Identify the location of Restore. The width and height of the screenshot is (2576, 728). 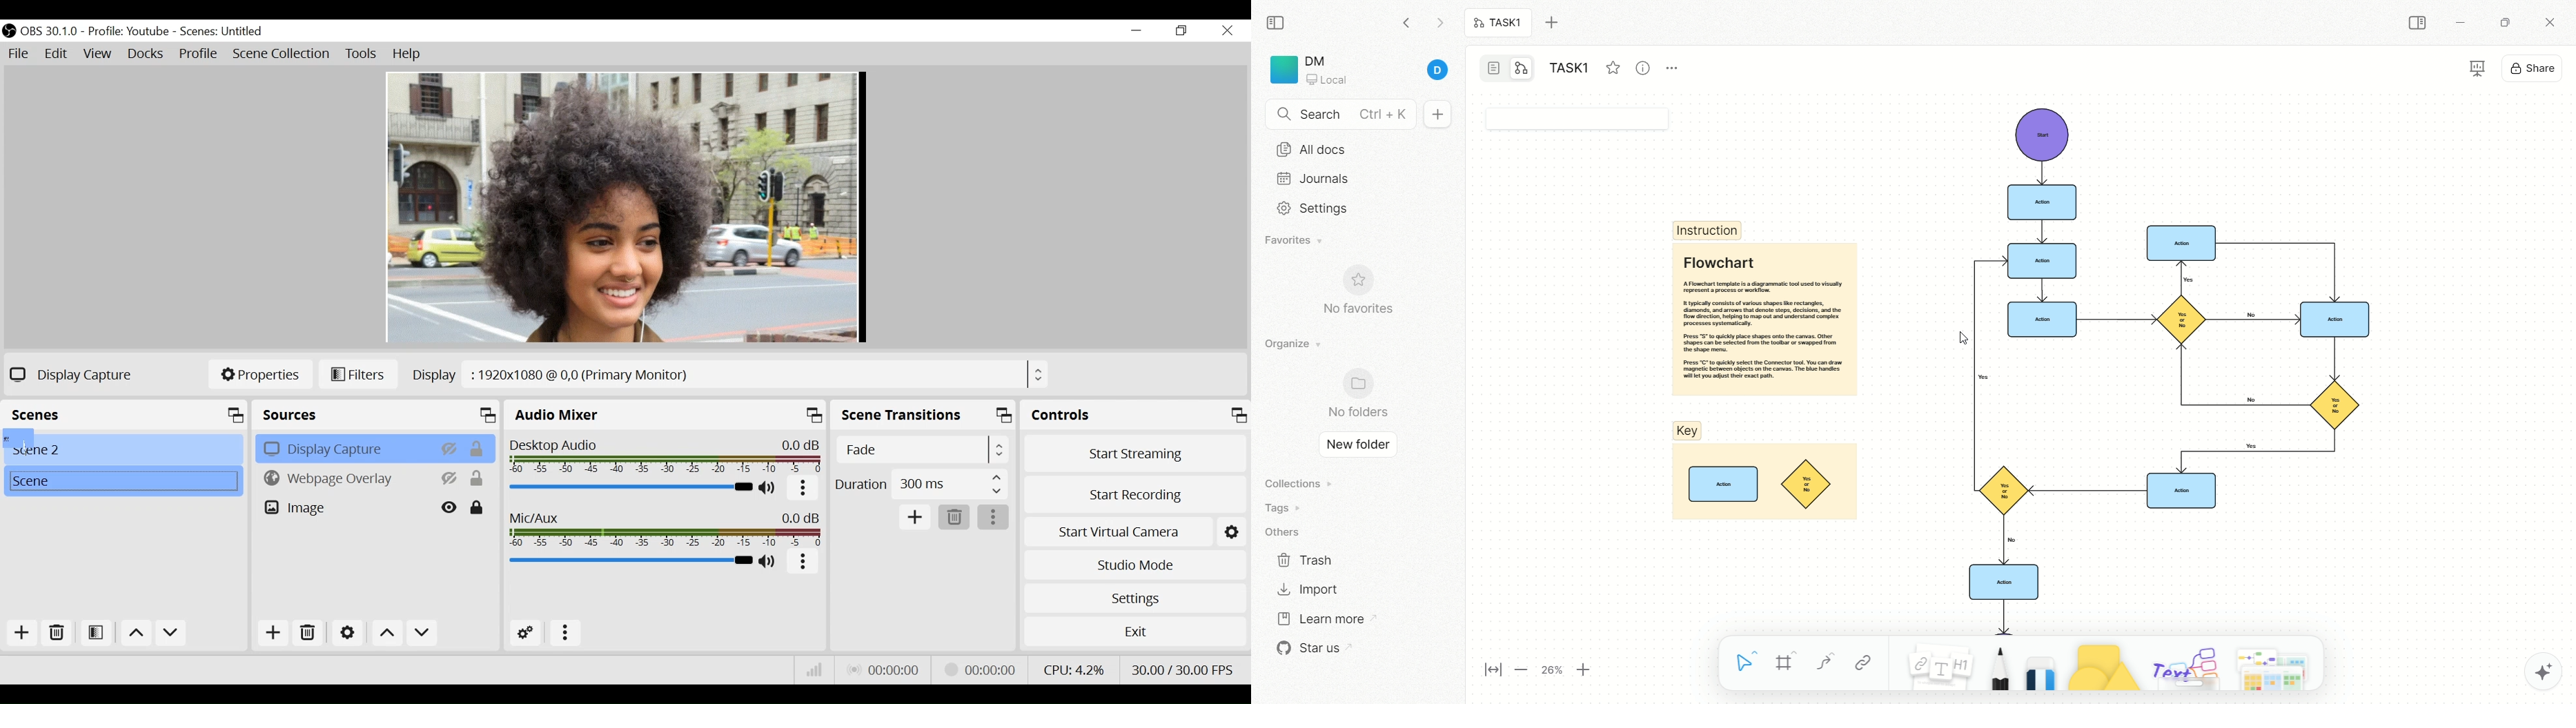
(1182, 31).